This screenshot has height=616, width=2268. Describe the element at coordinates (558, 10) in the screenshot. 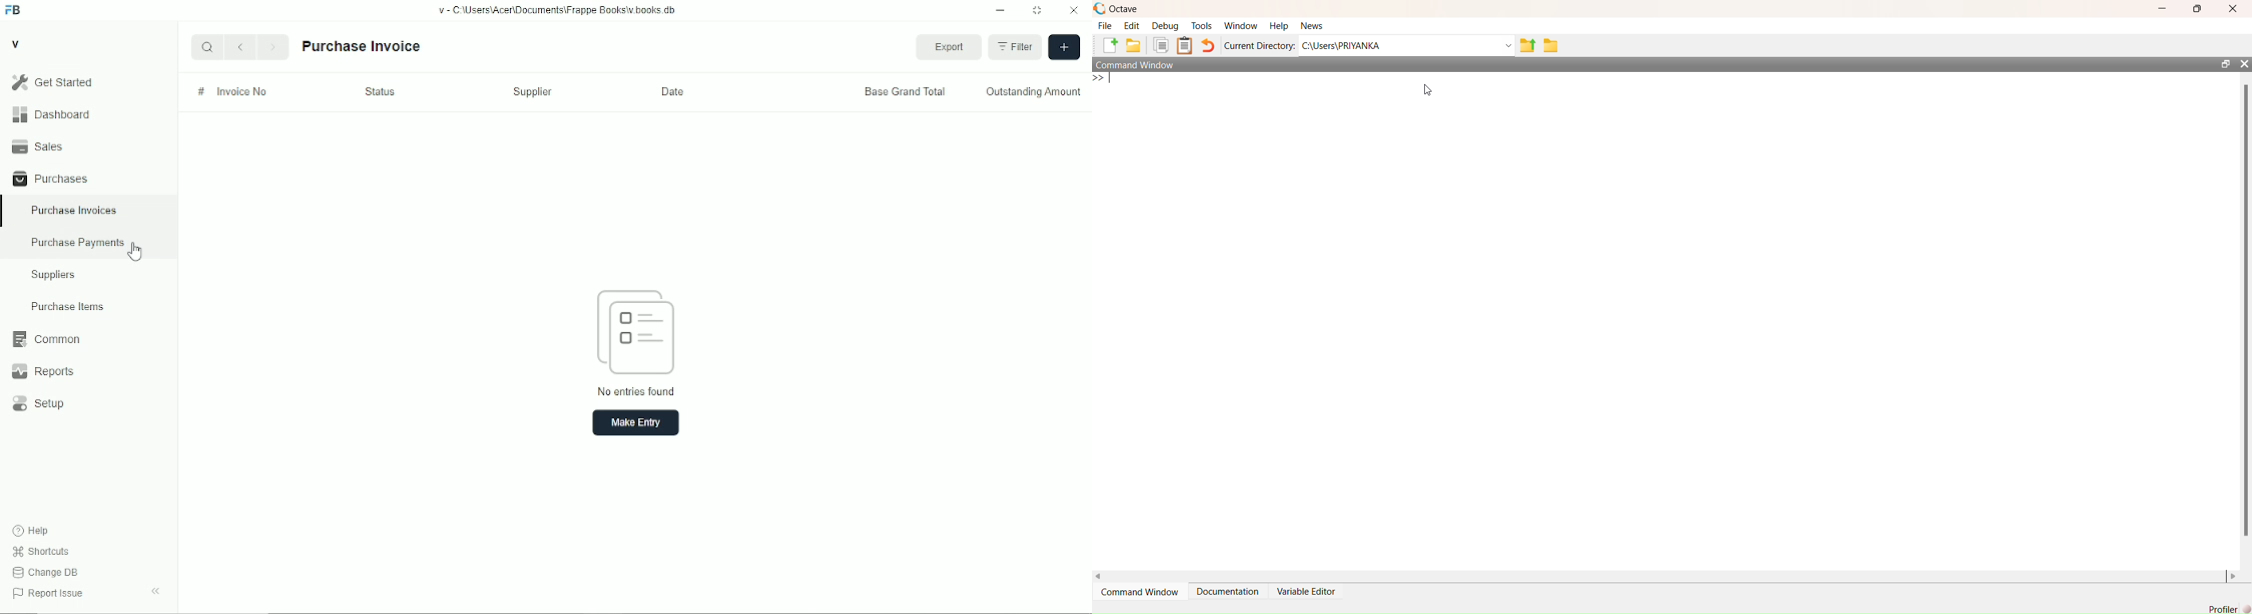

I see `v= C Wsers\Acen\Documents\Frappe Books\v books db` at that location.